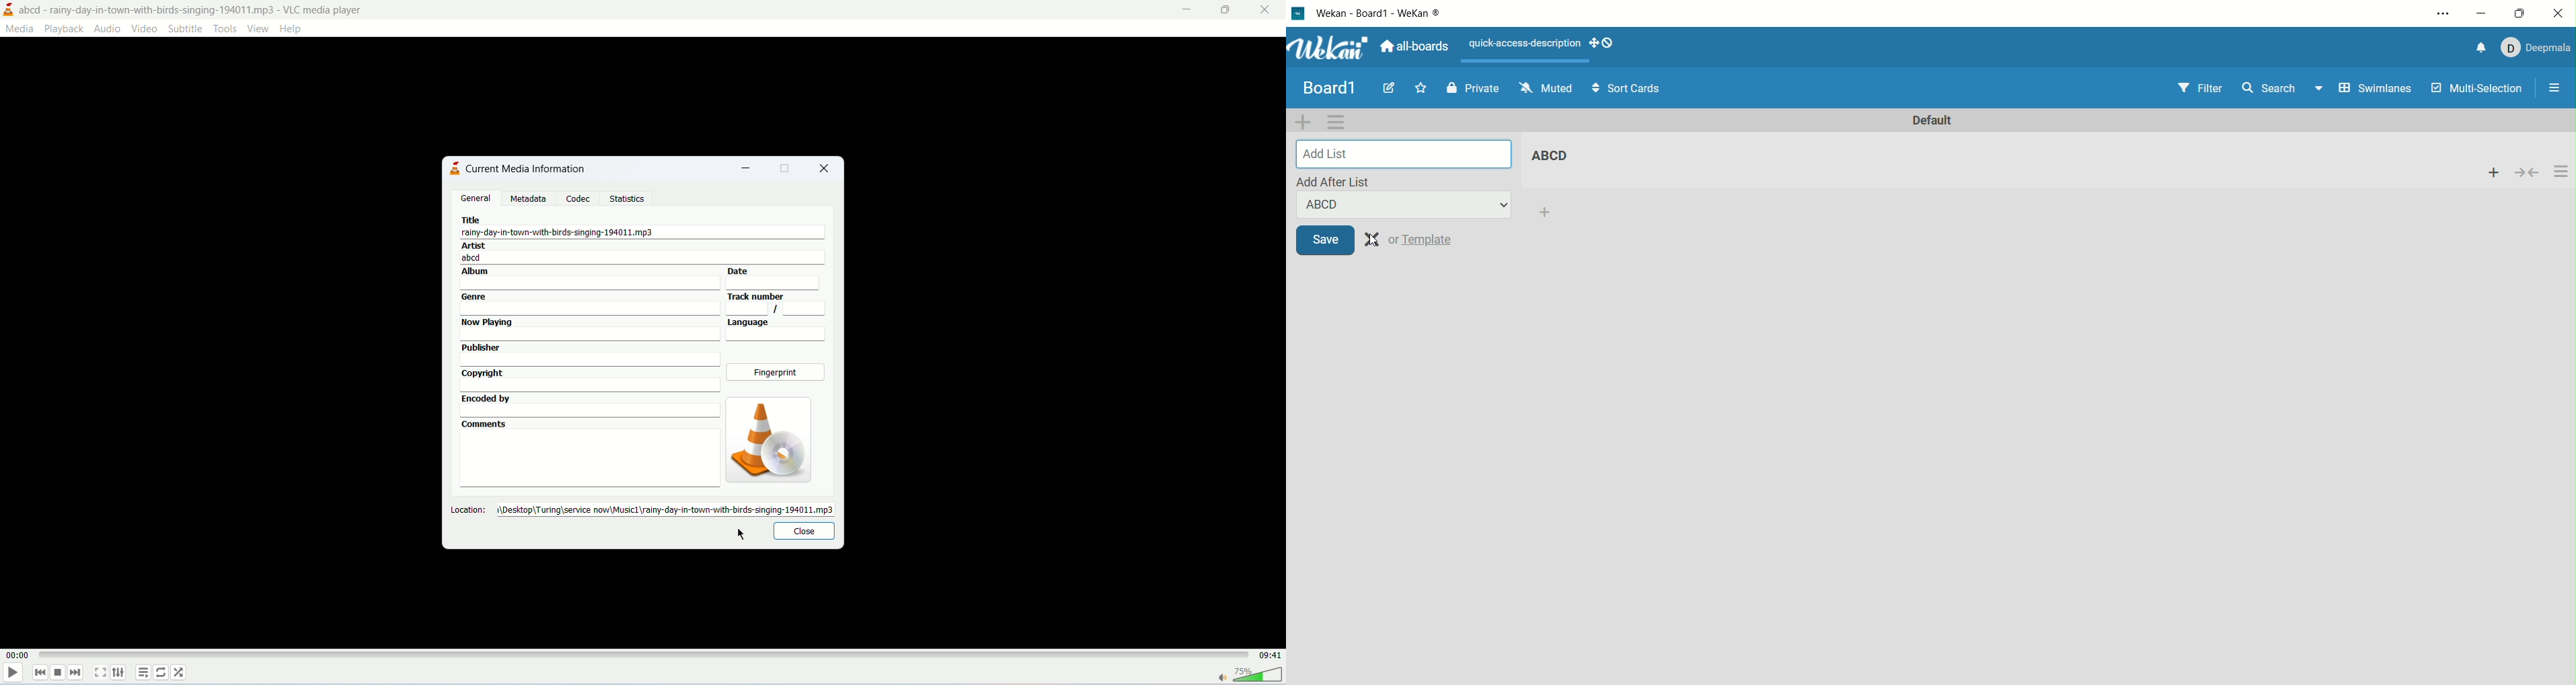 The height and width of the screenshot is (700, 2576). What do you see at coordinates (1553, 155) in the screenshot?
I see `list title` at bounding box center [1553, 155].